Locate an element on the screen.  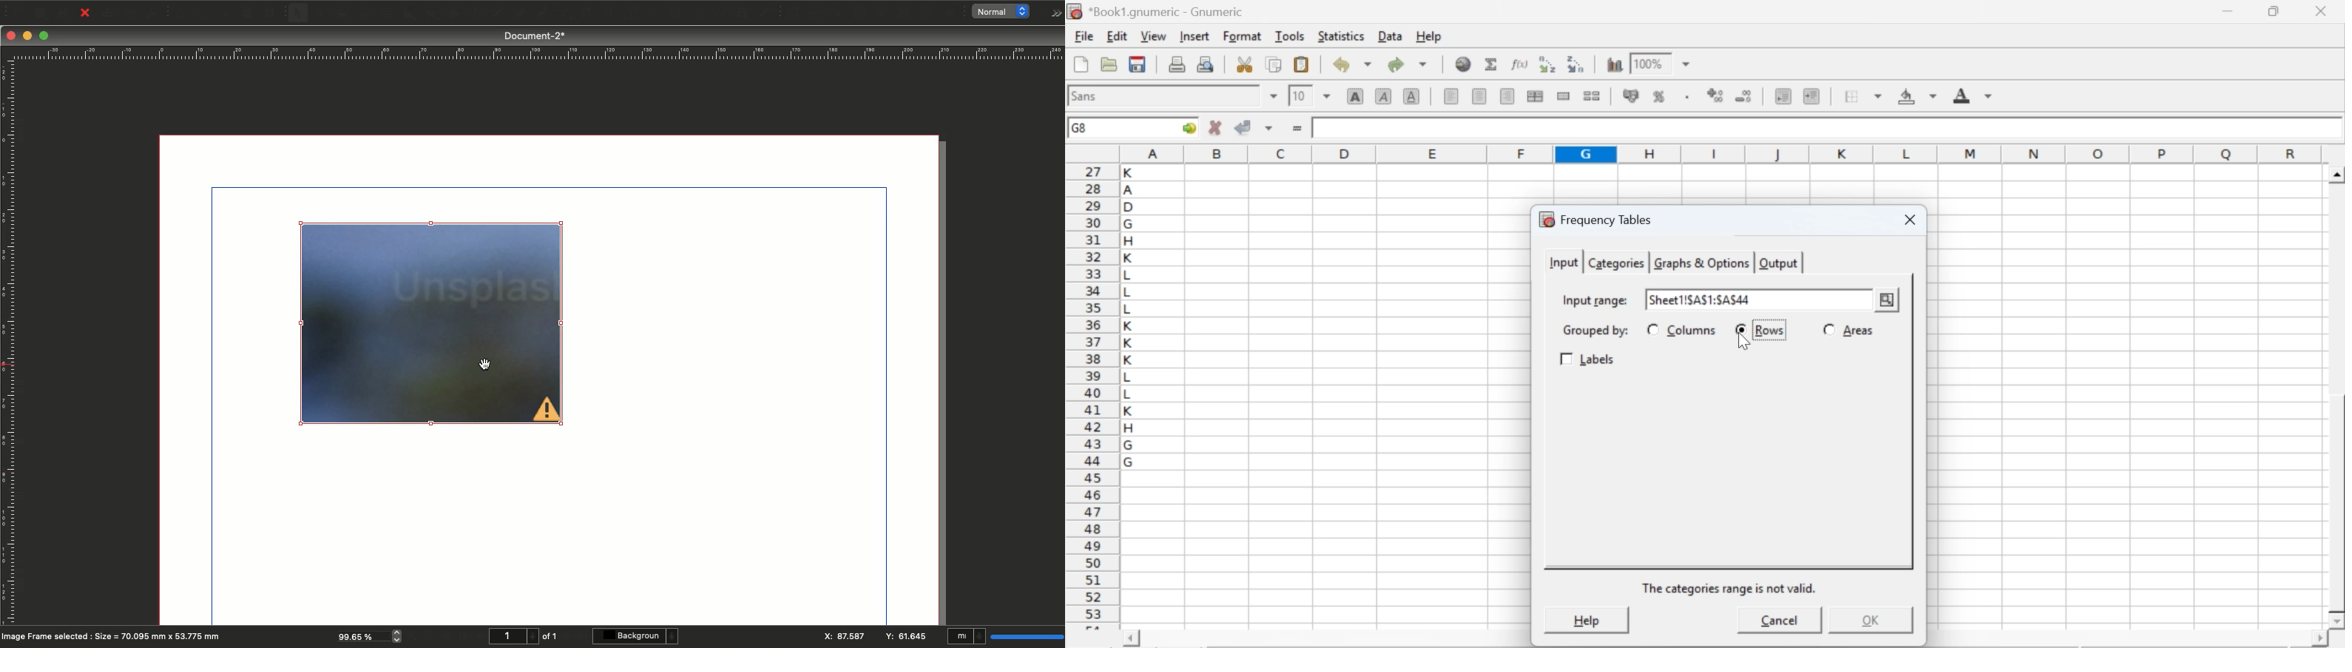
PDF text field is located at coordinates (859, 13).